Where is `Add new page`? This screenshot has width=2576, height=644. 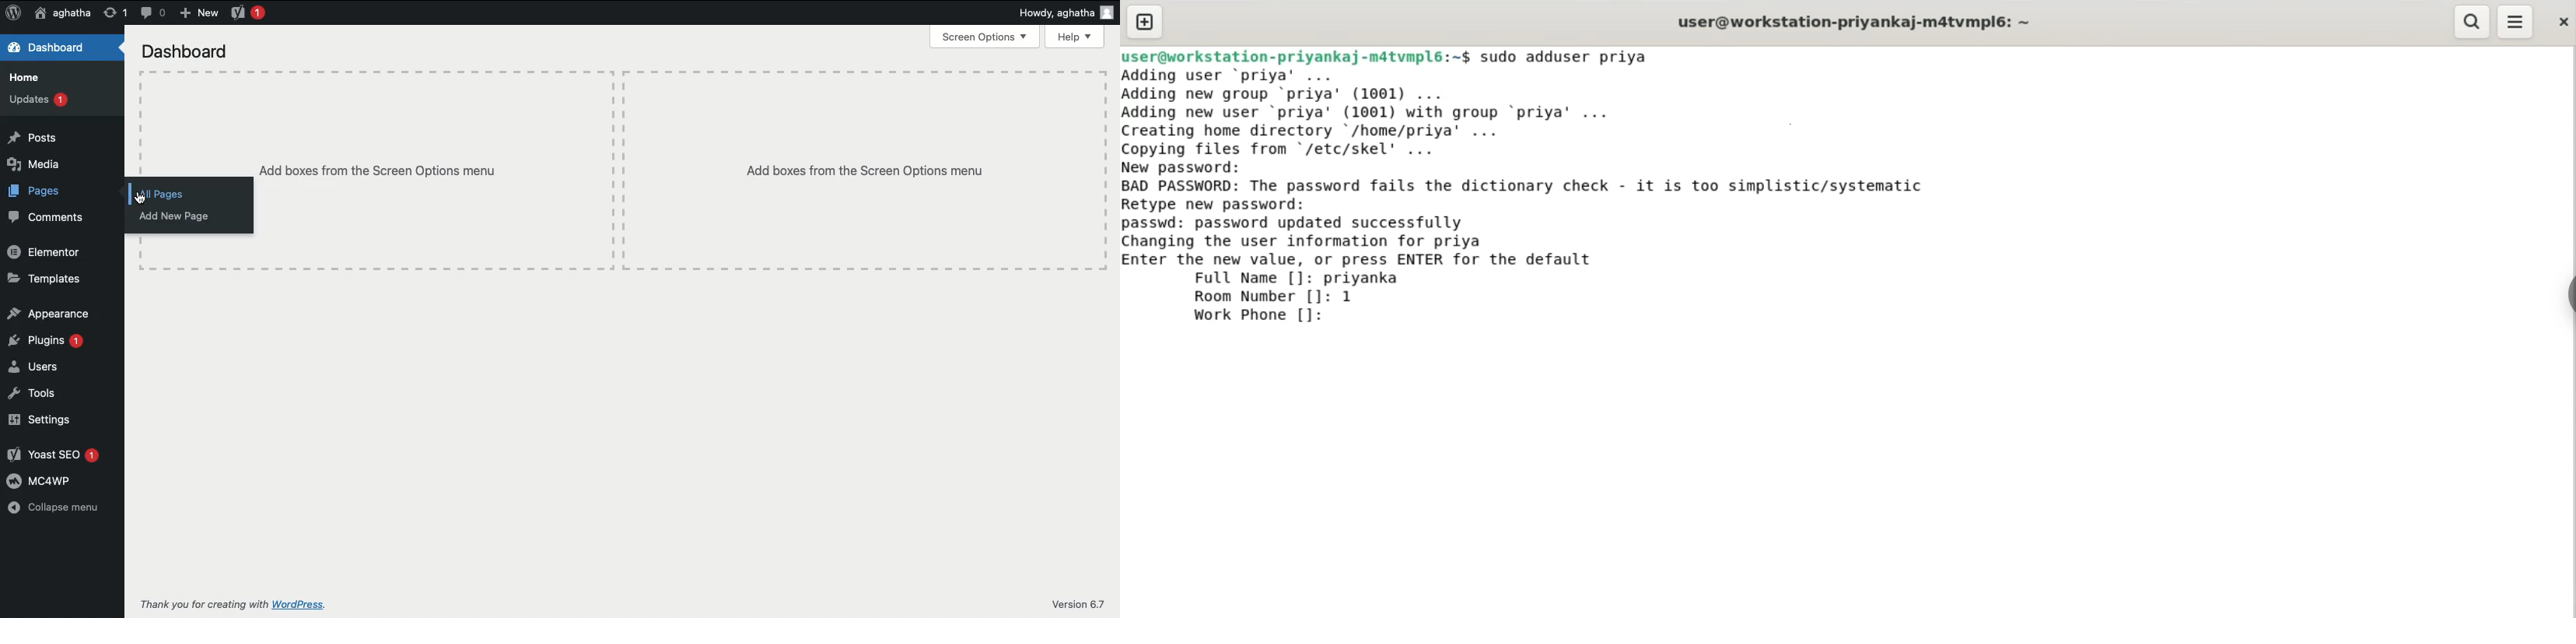
Add new page is located at coordinates (174, 216).